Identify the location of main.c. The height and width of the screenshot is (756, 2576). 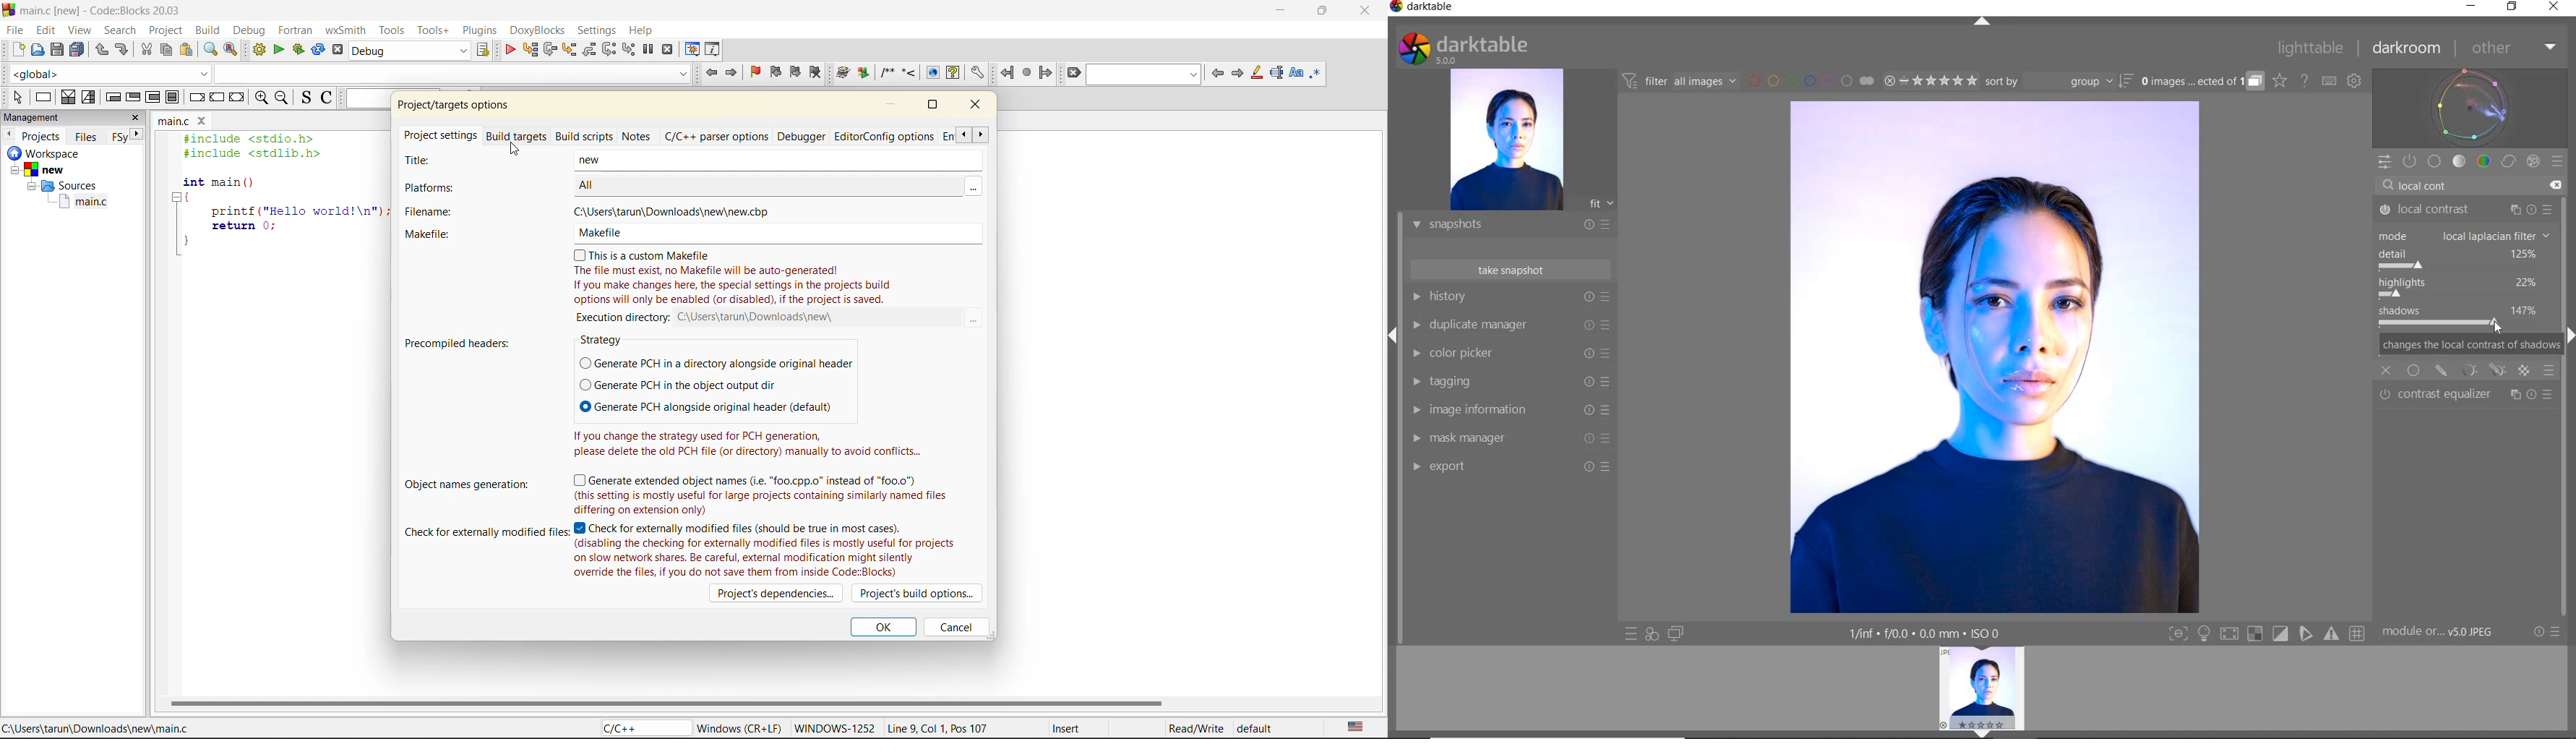
(171, 121).